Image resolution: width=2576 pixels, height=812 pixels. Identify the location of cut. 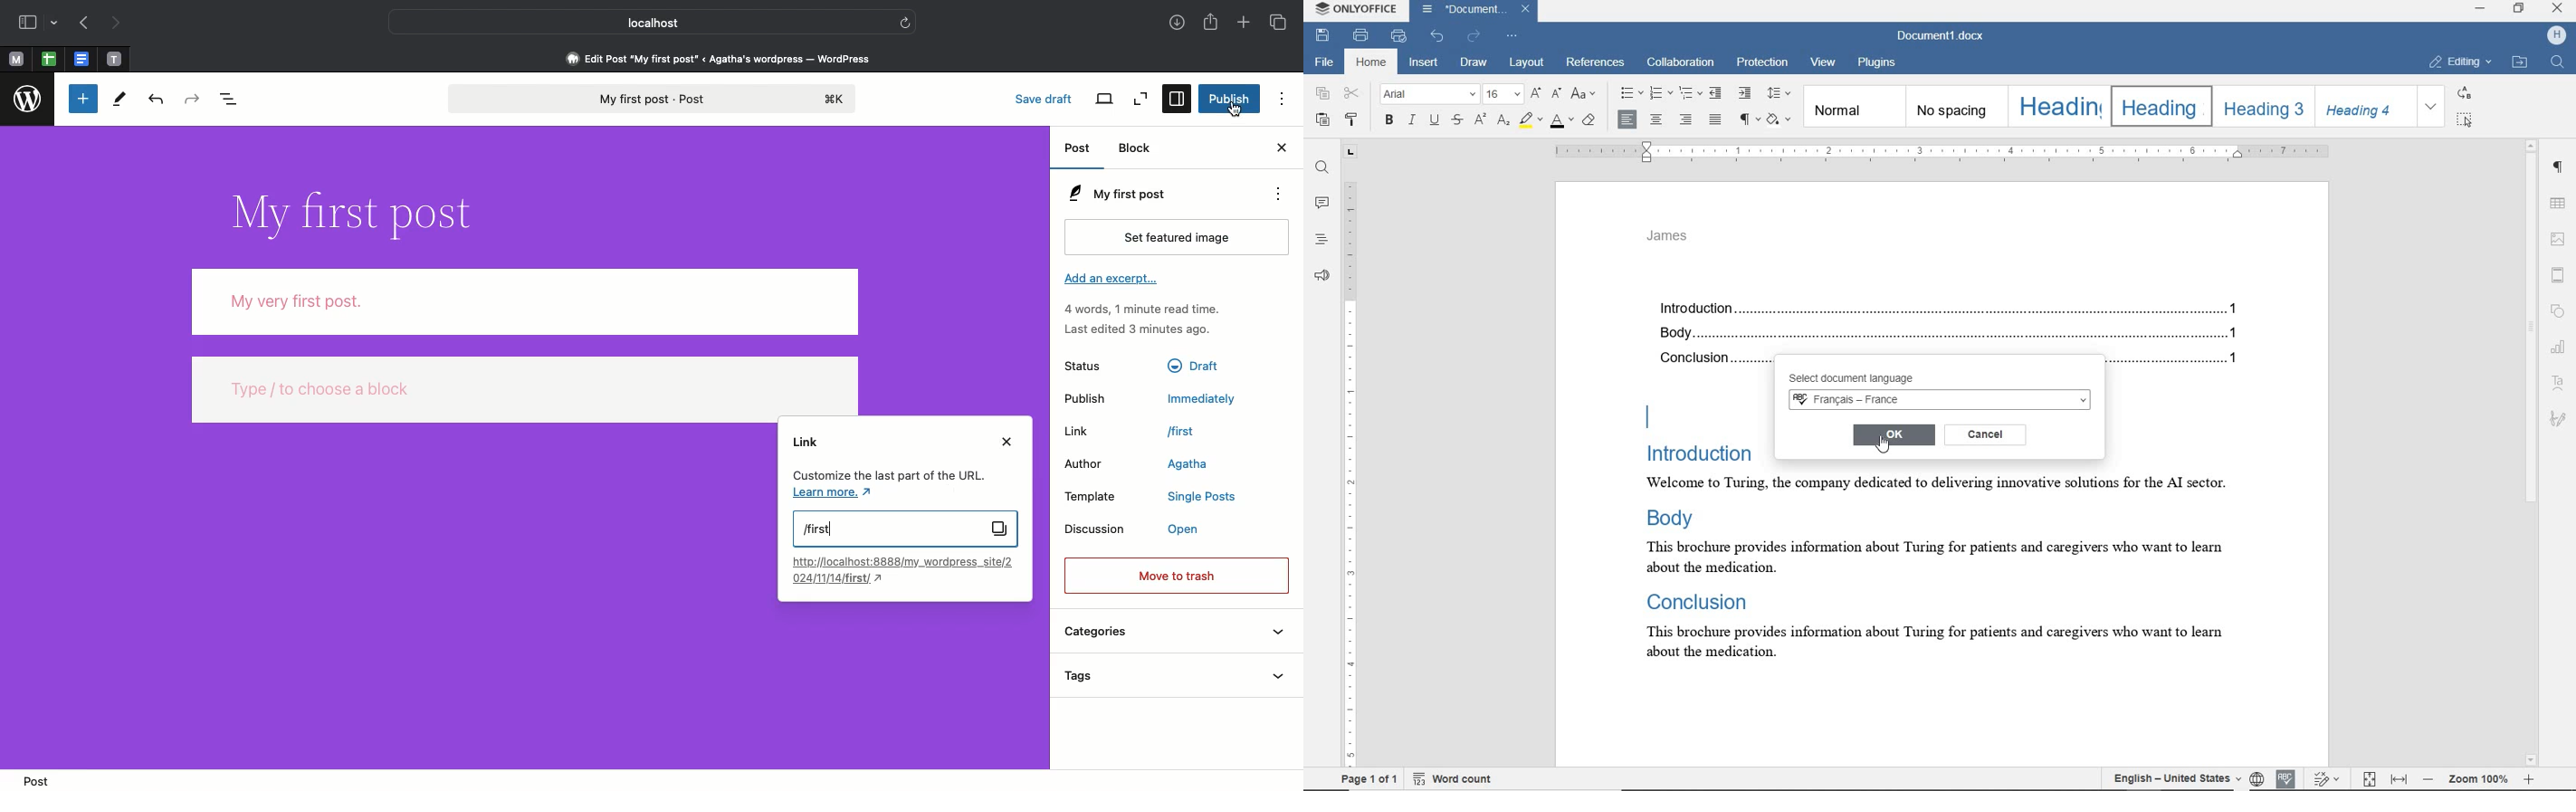
(1353, 94).